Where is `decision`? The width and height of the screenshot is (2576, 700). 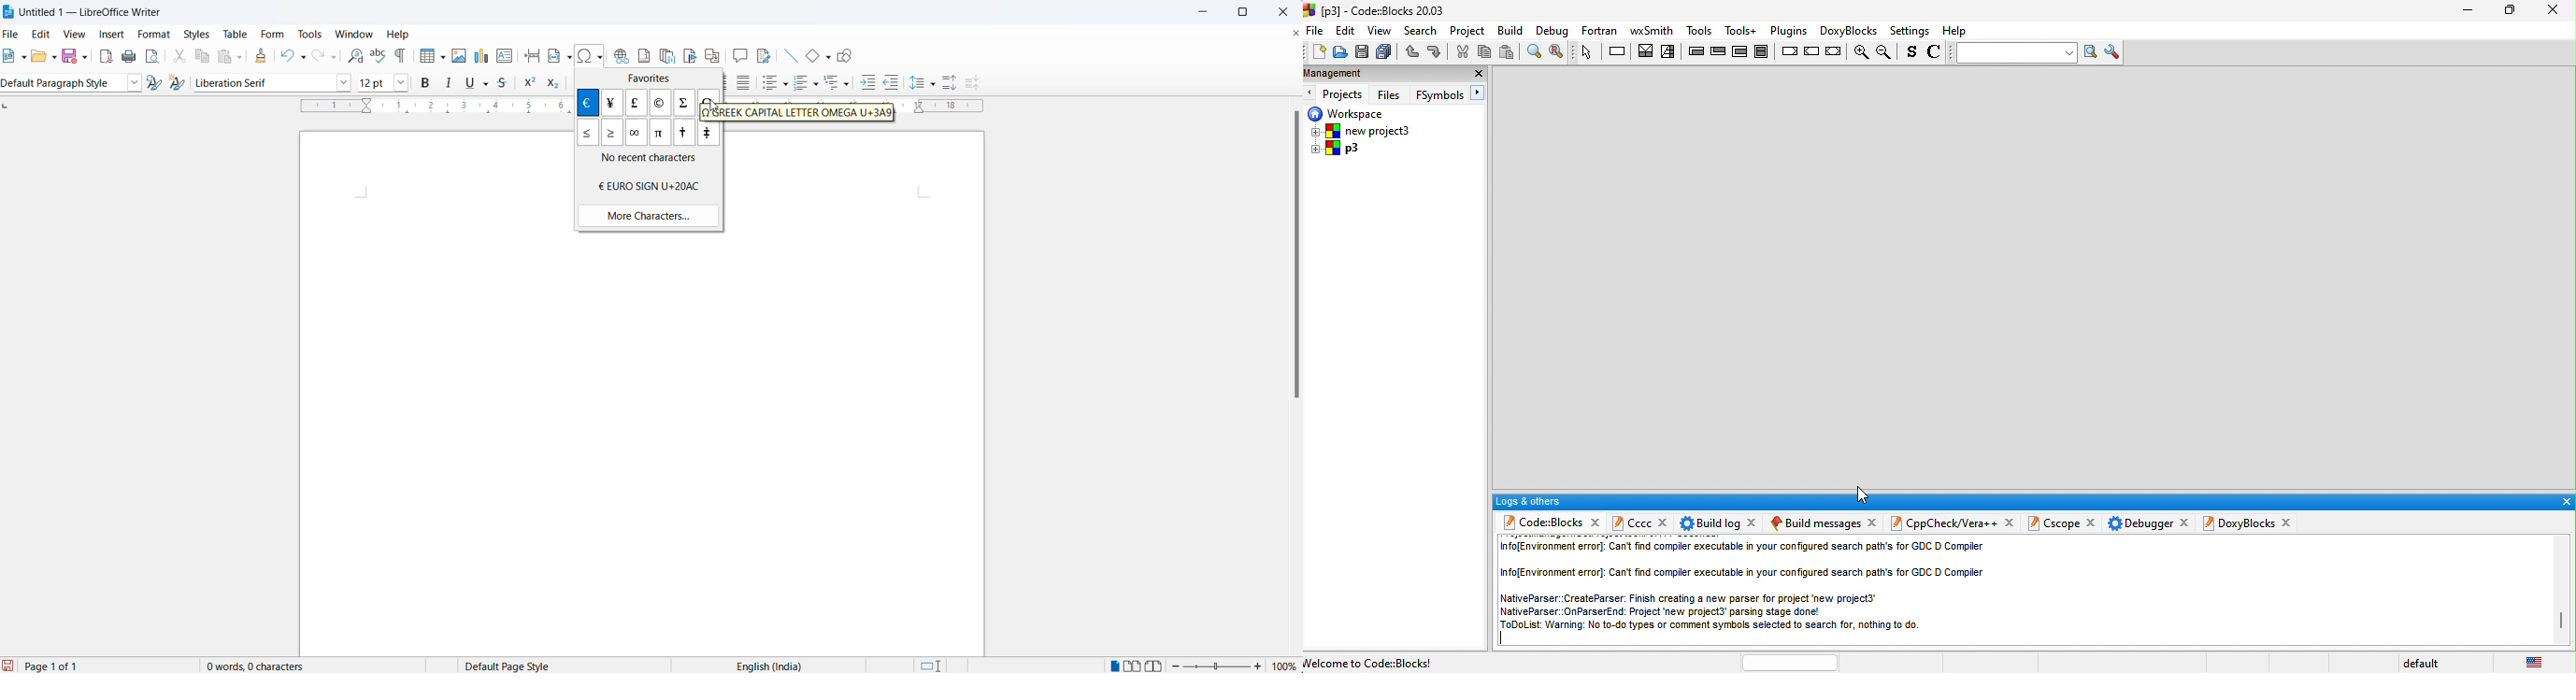 decision is located at coordinates (1646, 50).